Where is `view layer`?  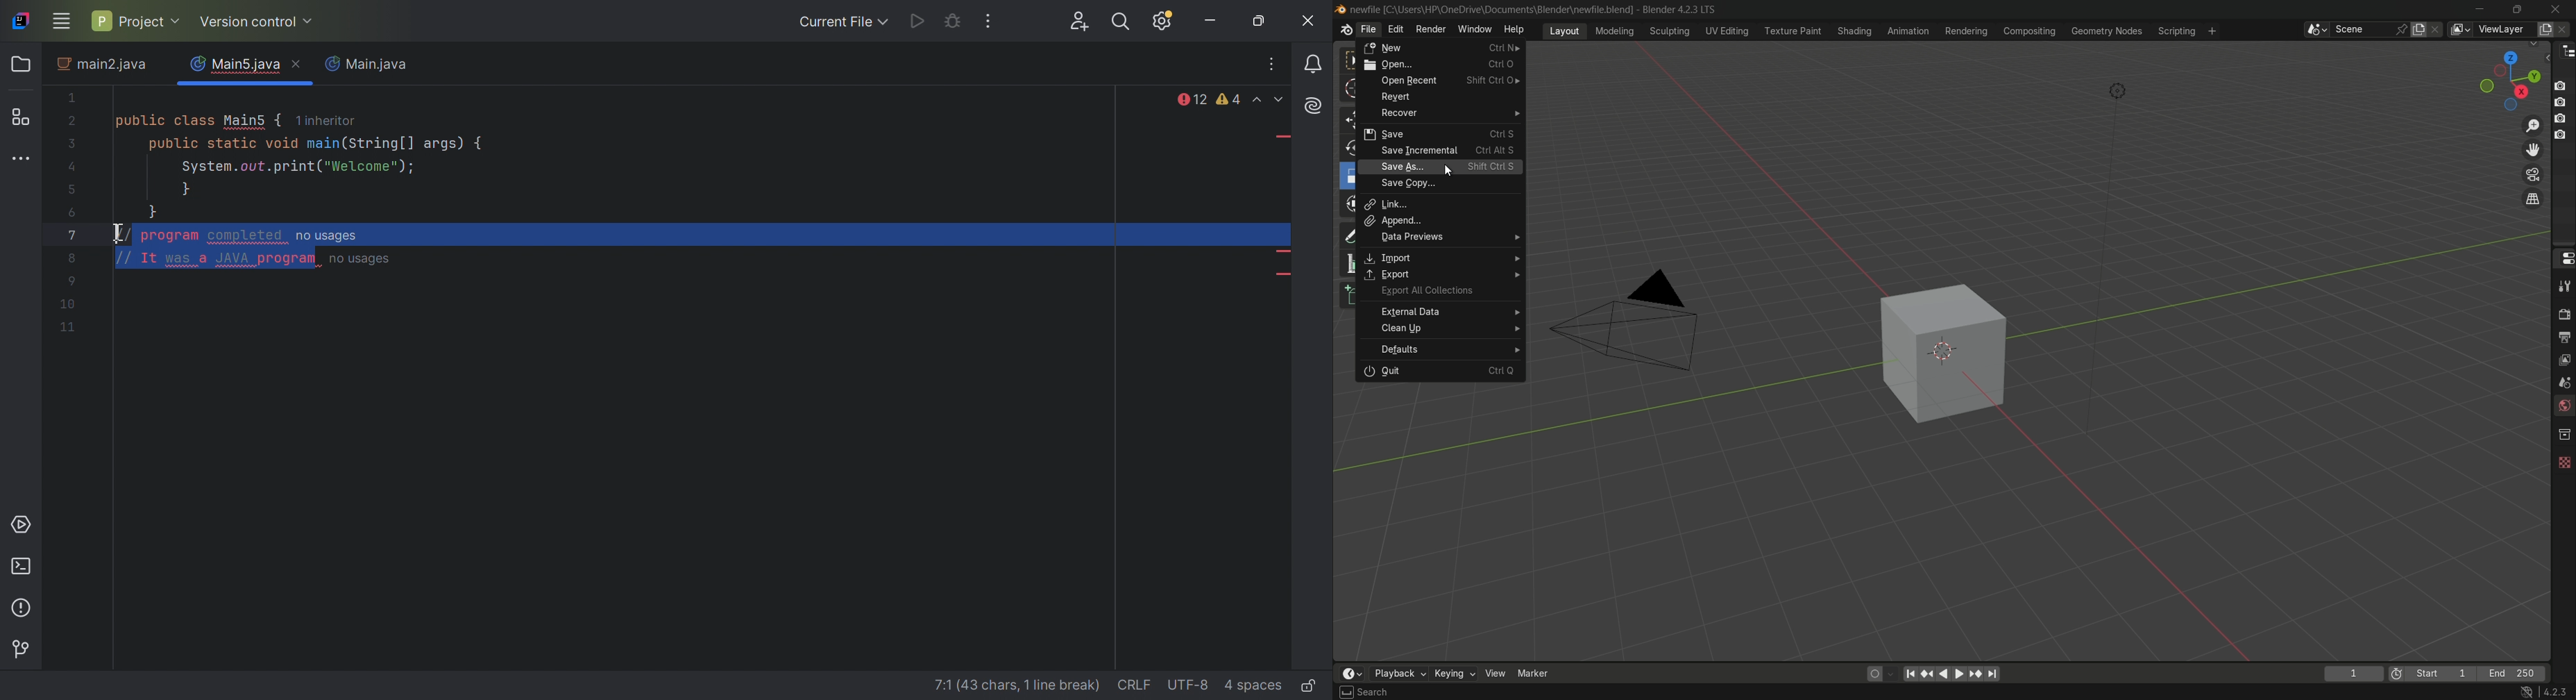
view layer is located at coordinates (2459, 29).